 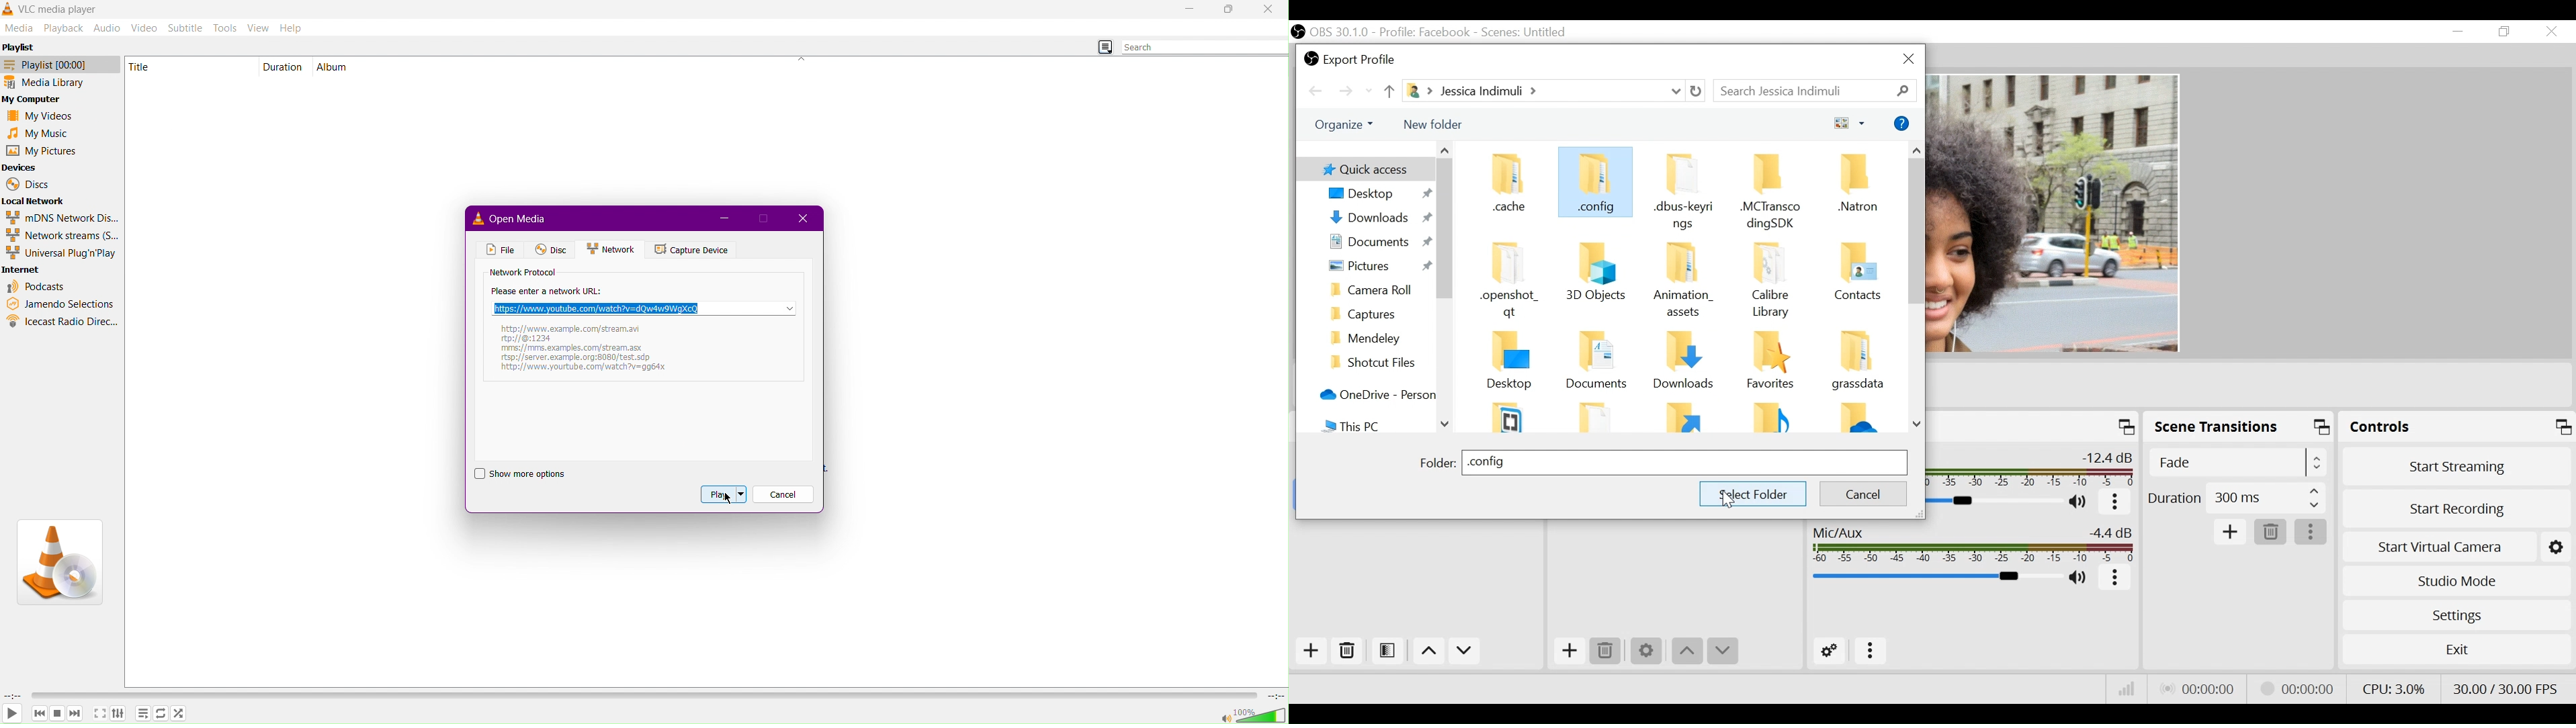 I want to click on Folder, so click(x=1512, y=188).